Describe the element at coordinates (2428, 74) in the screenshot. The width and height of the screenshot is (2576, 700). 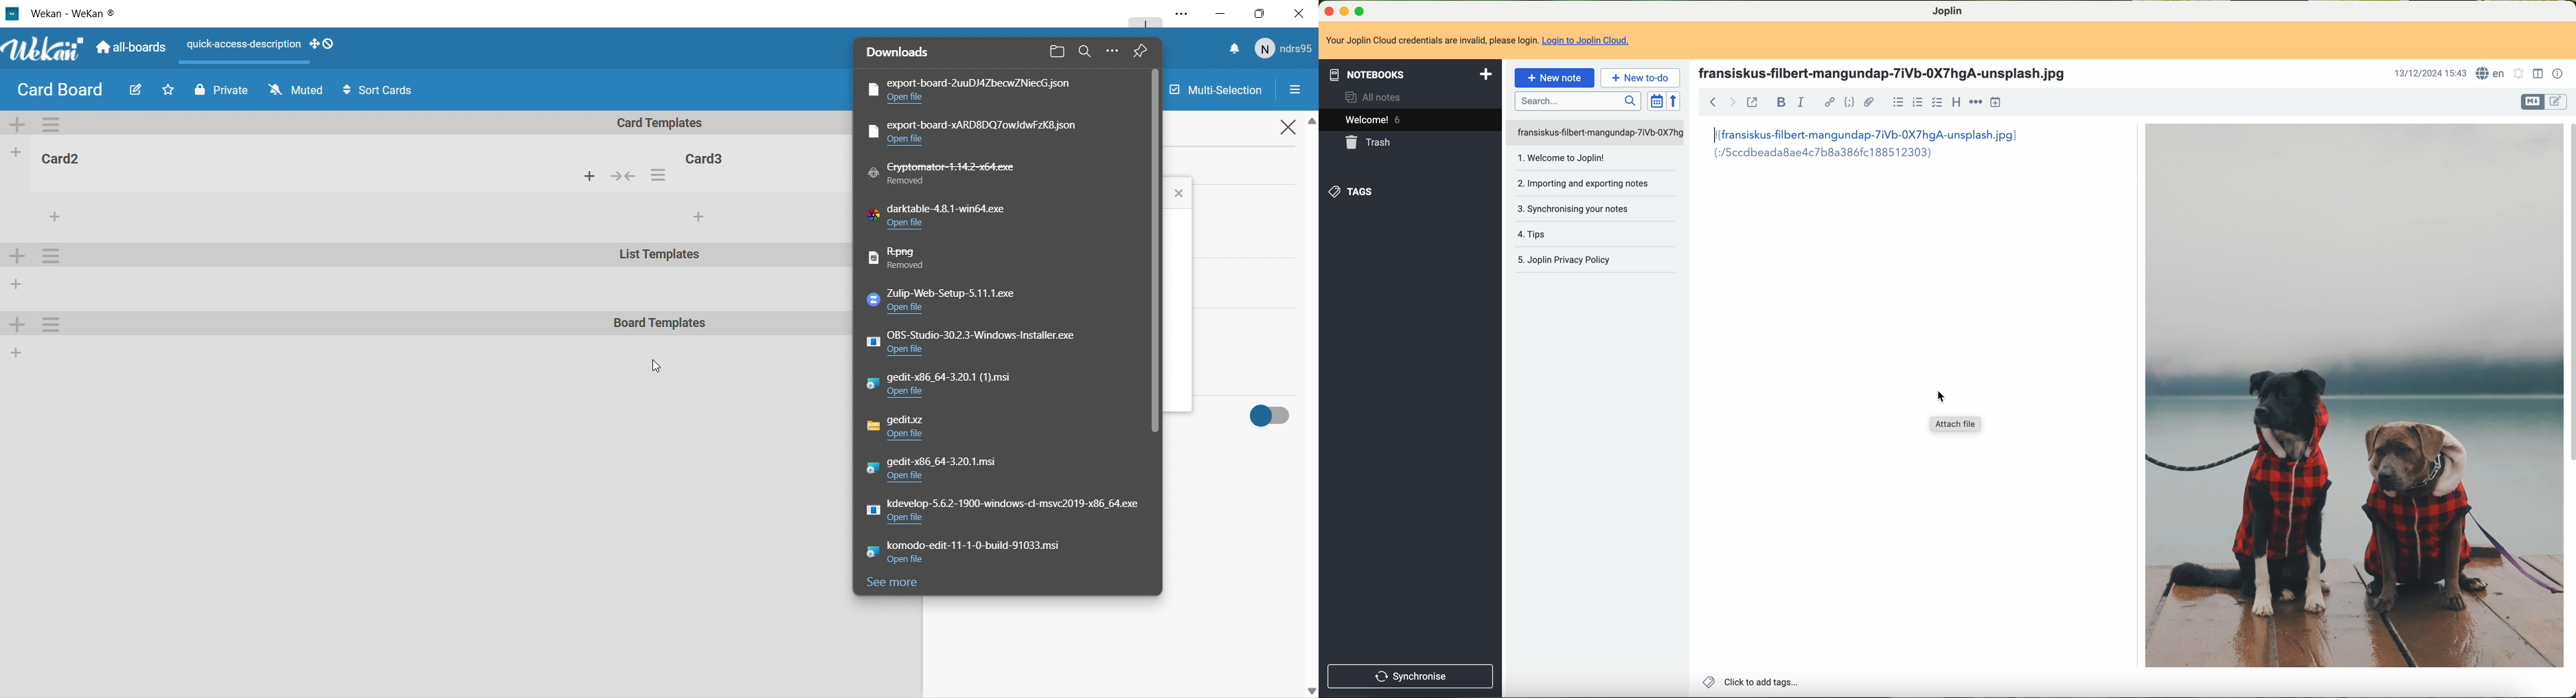
I see `date and hour` at that location.